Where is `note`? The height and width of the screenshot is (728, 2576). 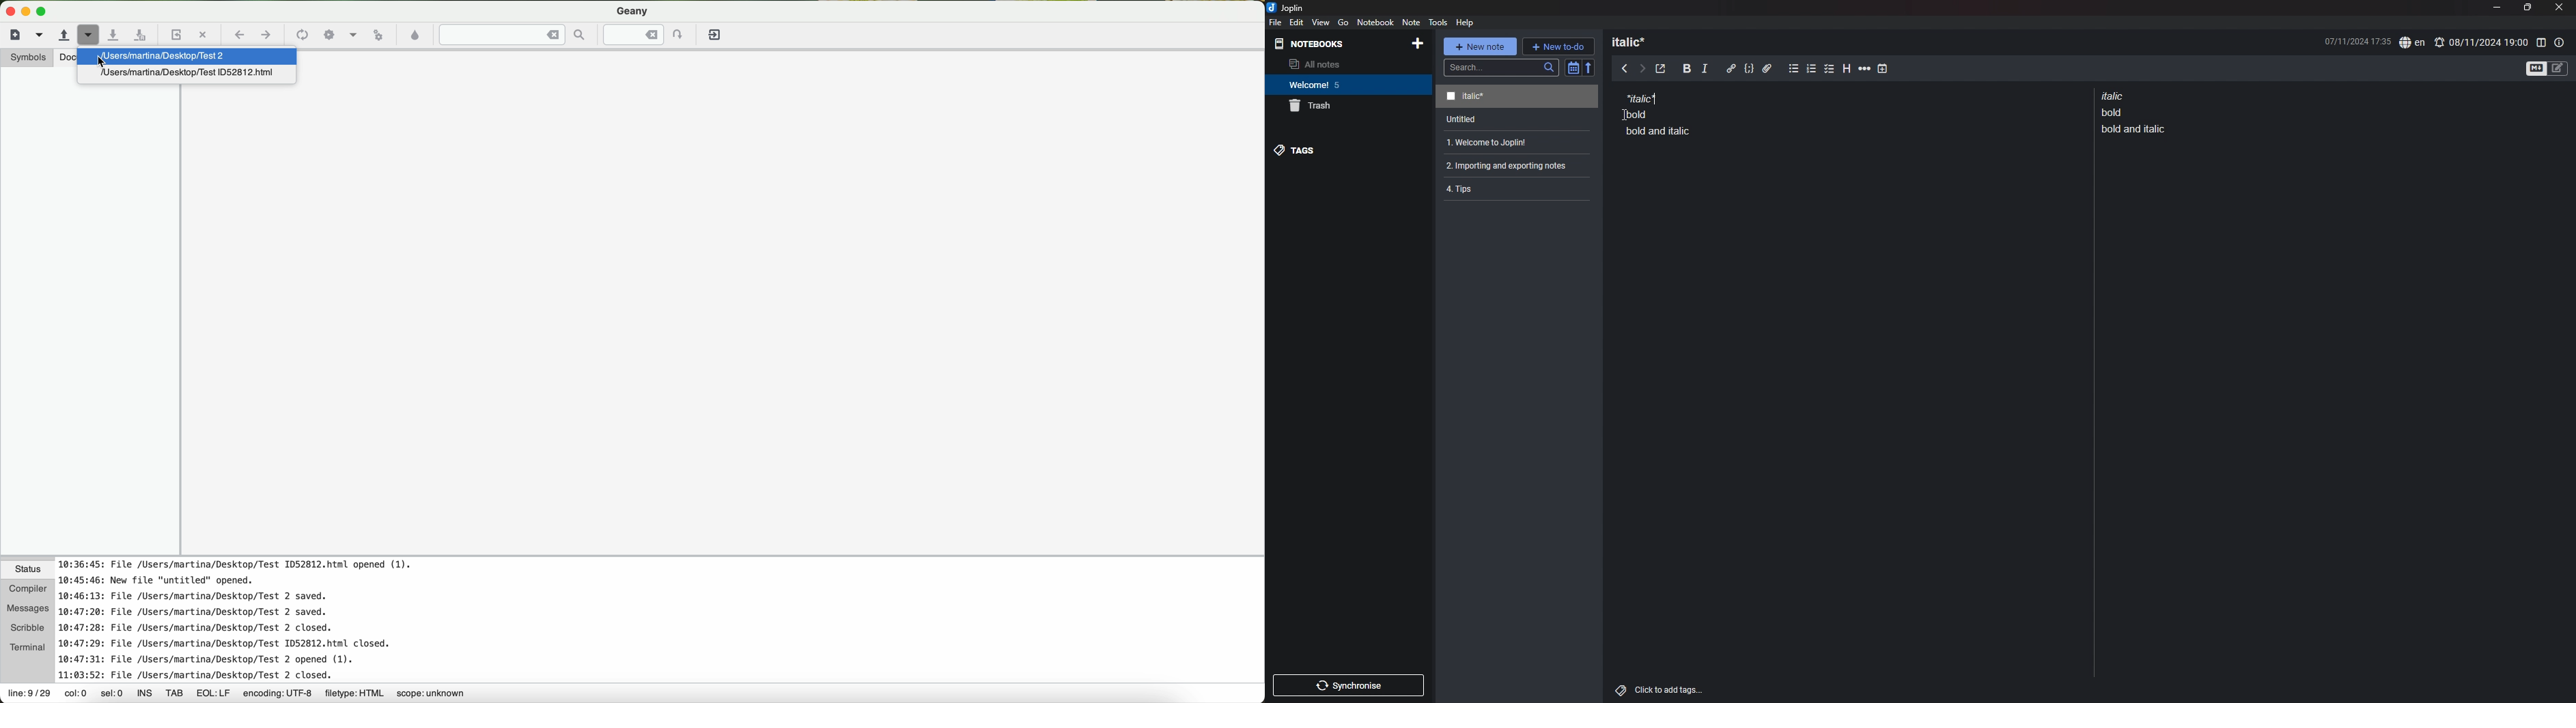
note is located at coordinates (1658, 113).